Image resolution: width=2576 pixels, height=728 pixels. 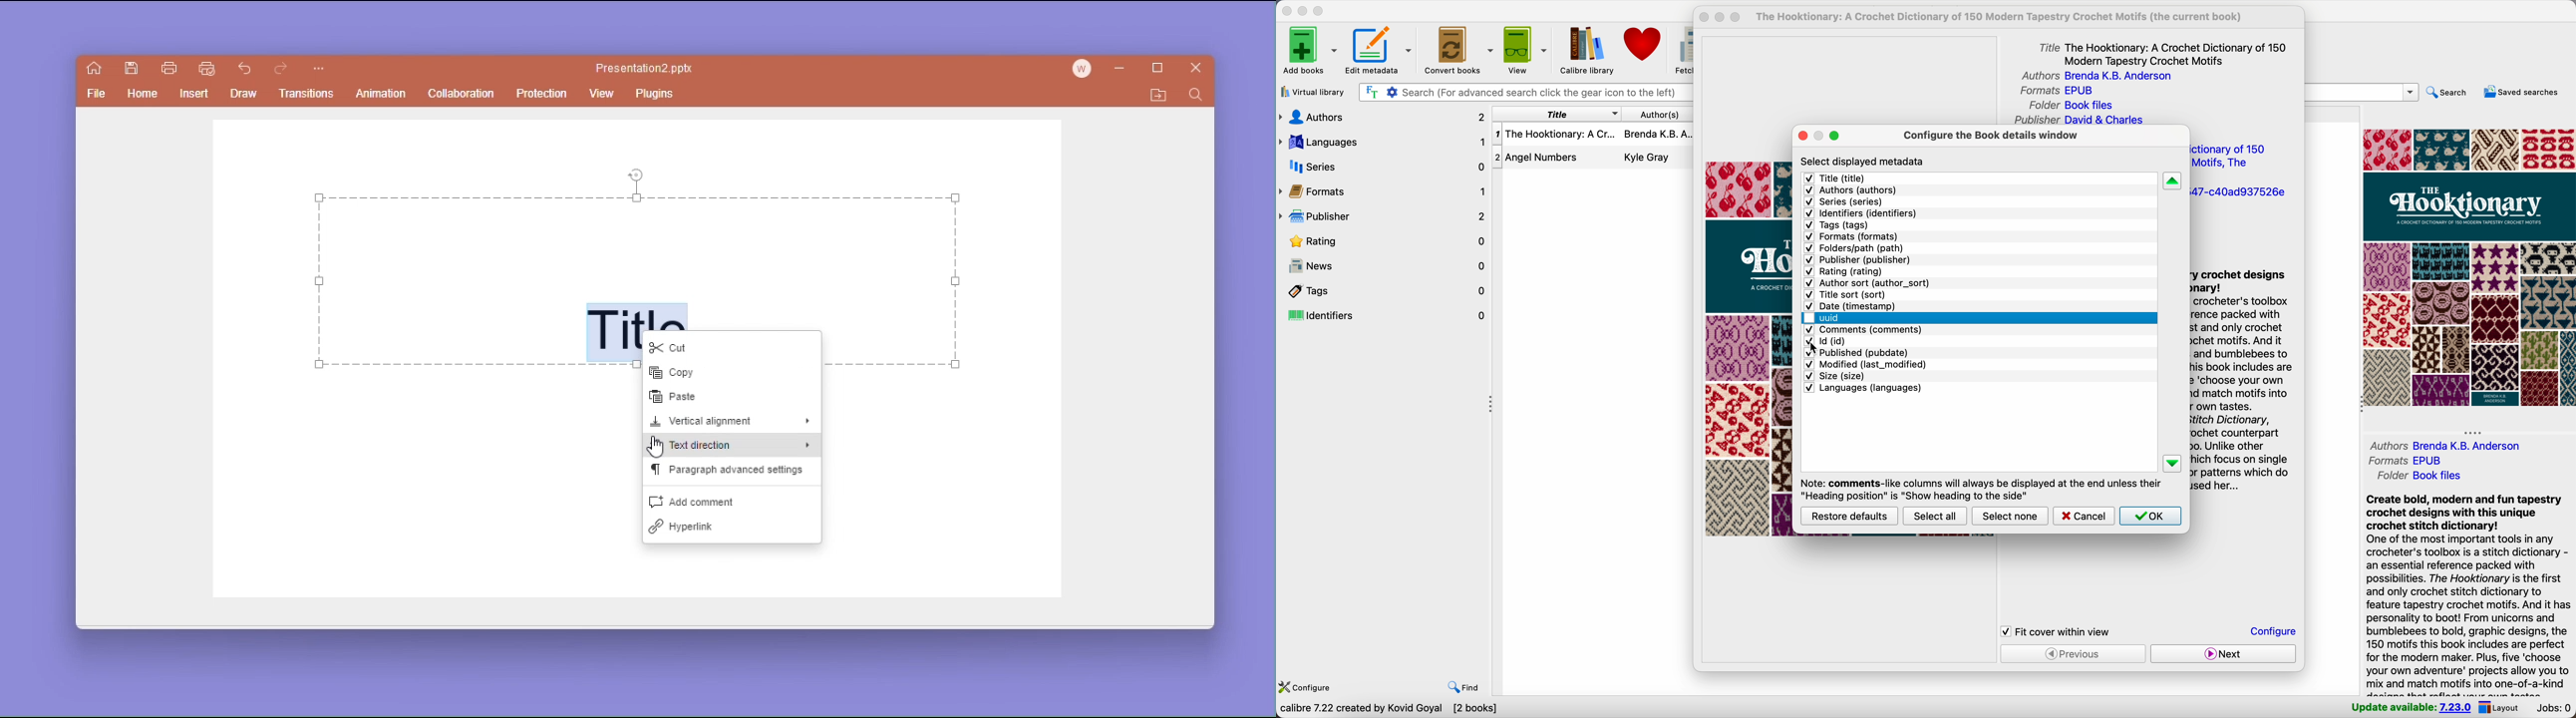 I want to click on authors, so click(x=1850, y=191).